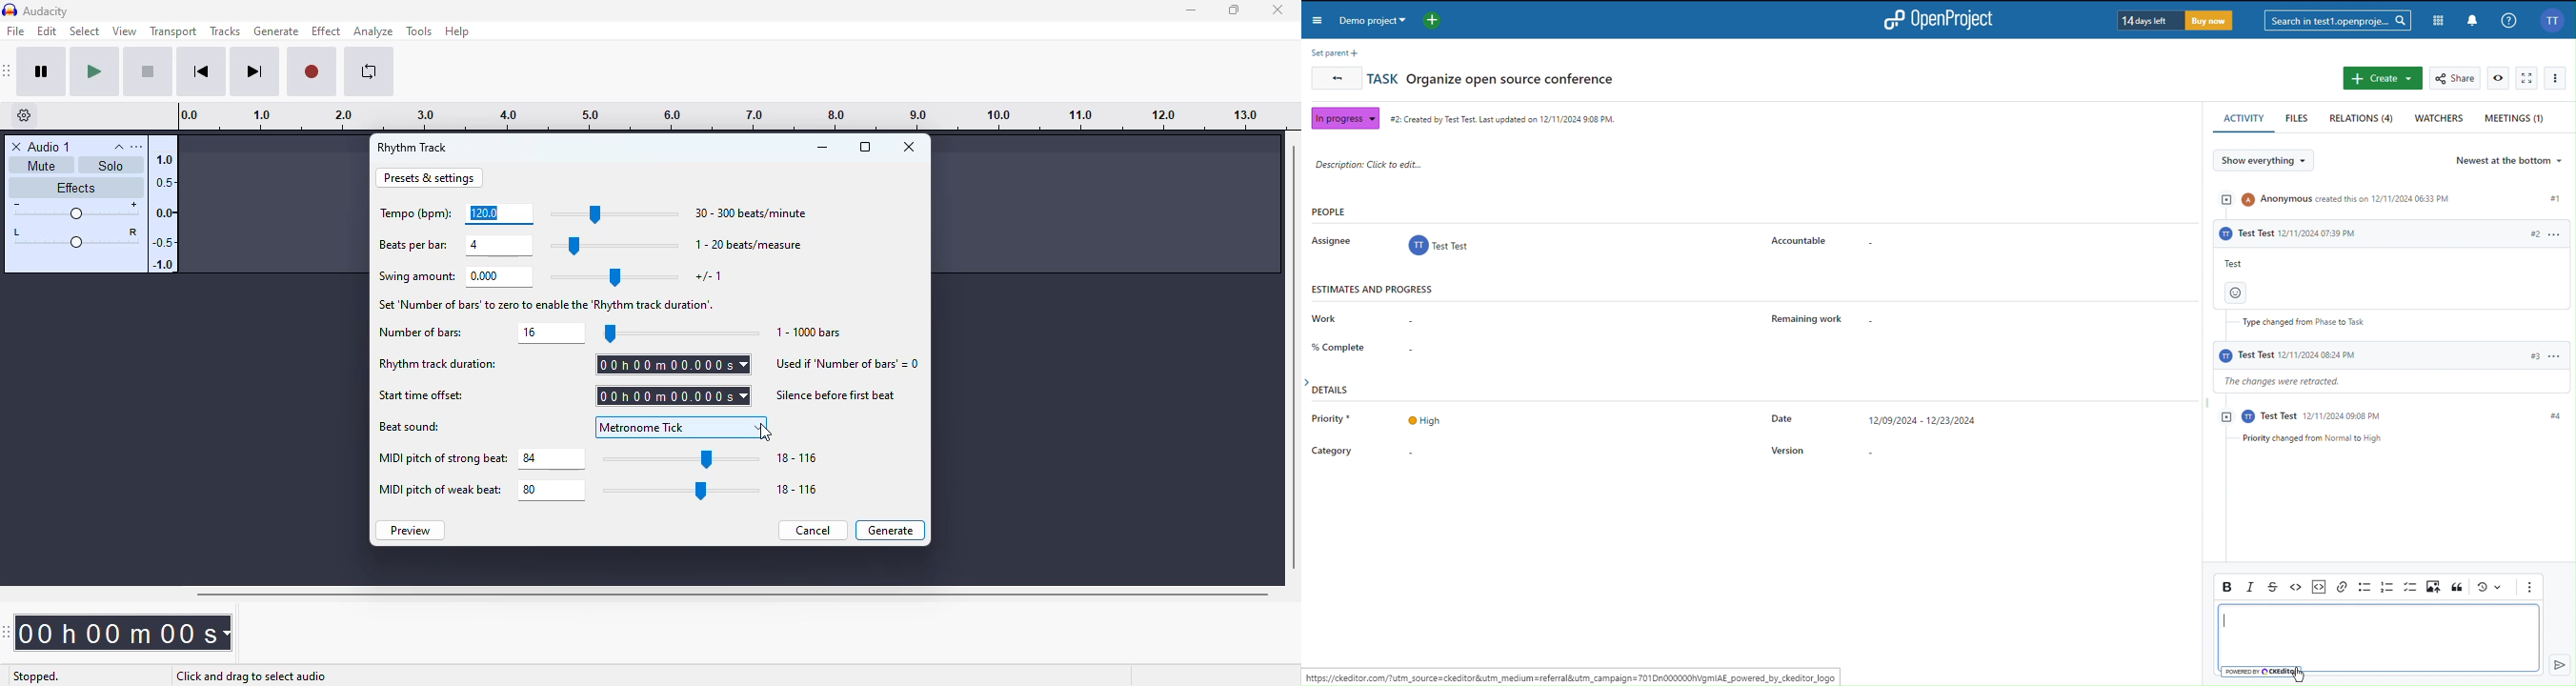 The image size is (2576, 700). Describe the element at coordinates (552, 333) in the screenshot. I see `set number of bars` at that location.